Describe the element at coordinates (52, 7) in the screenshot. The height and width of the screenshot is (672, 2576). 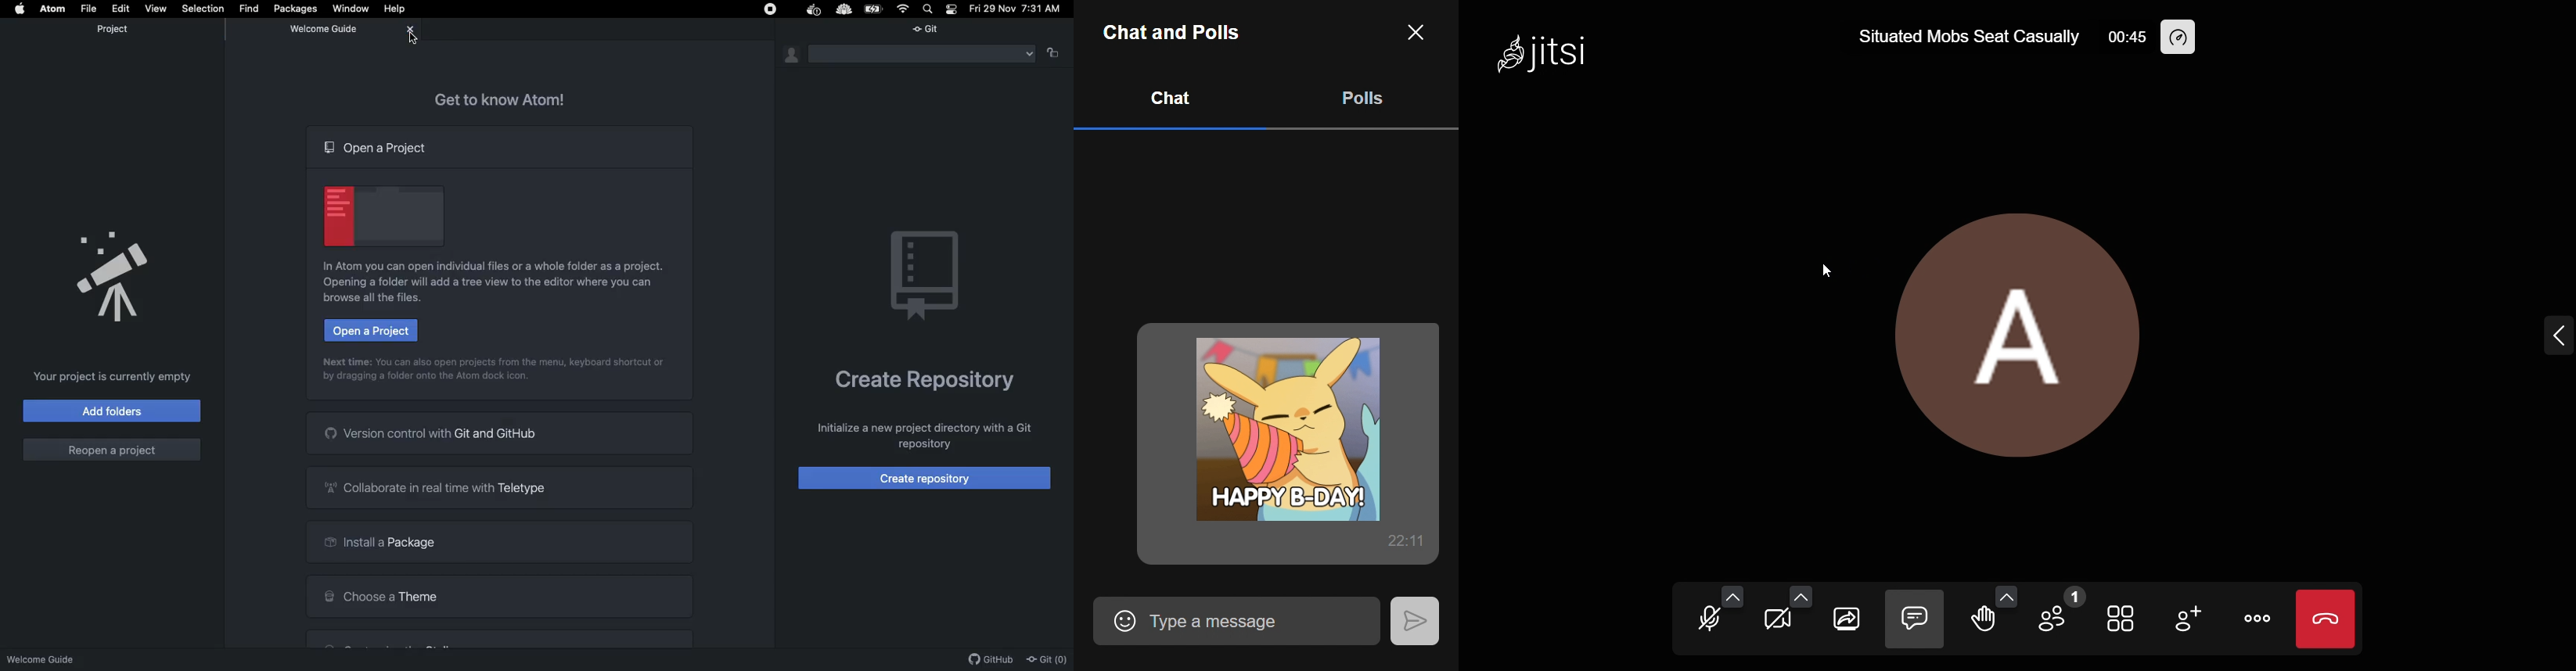
I see `Atom` at that location.